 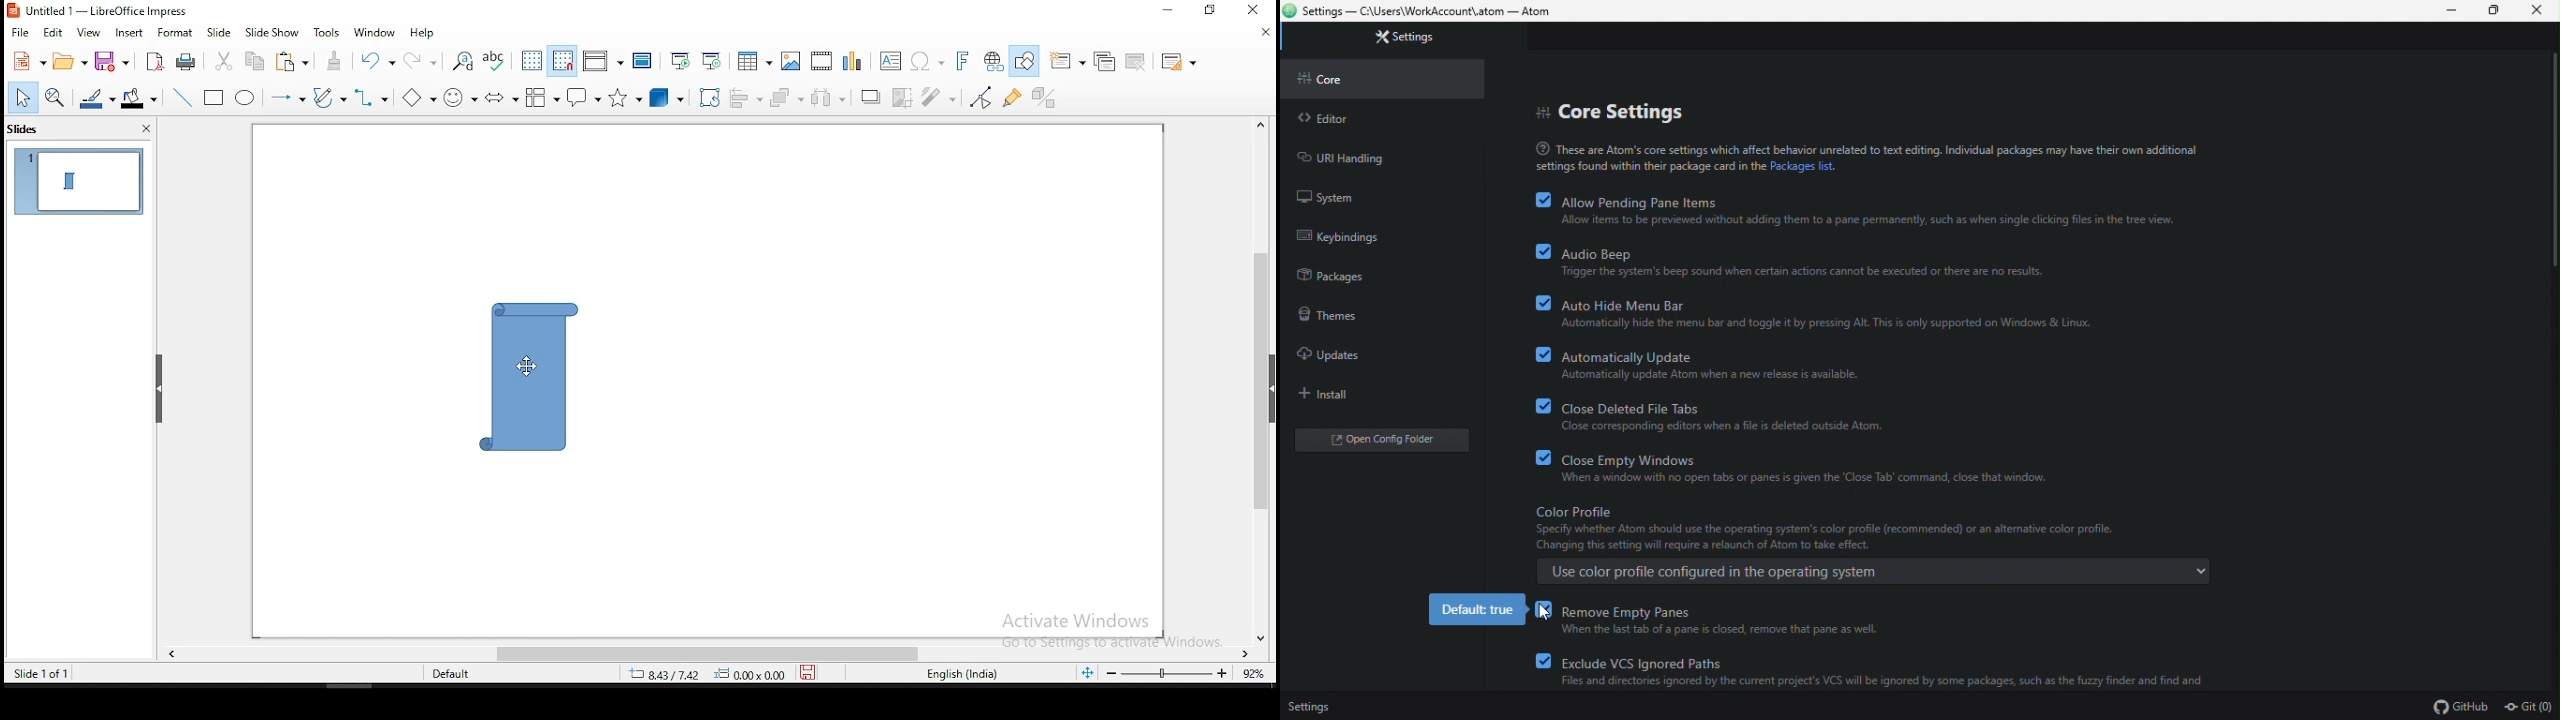 What do you see at coordinates (254, 59) in the screenshot?
I see `copy` at bounding box center [254, 59].